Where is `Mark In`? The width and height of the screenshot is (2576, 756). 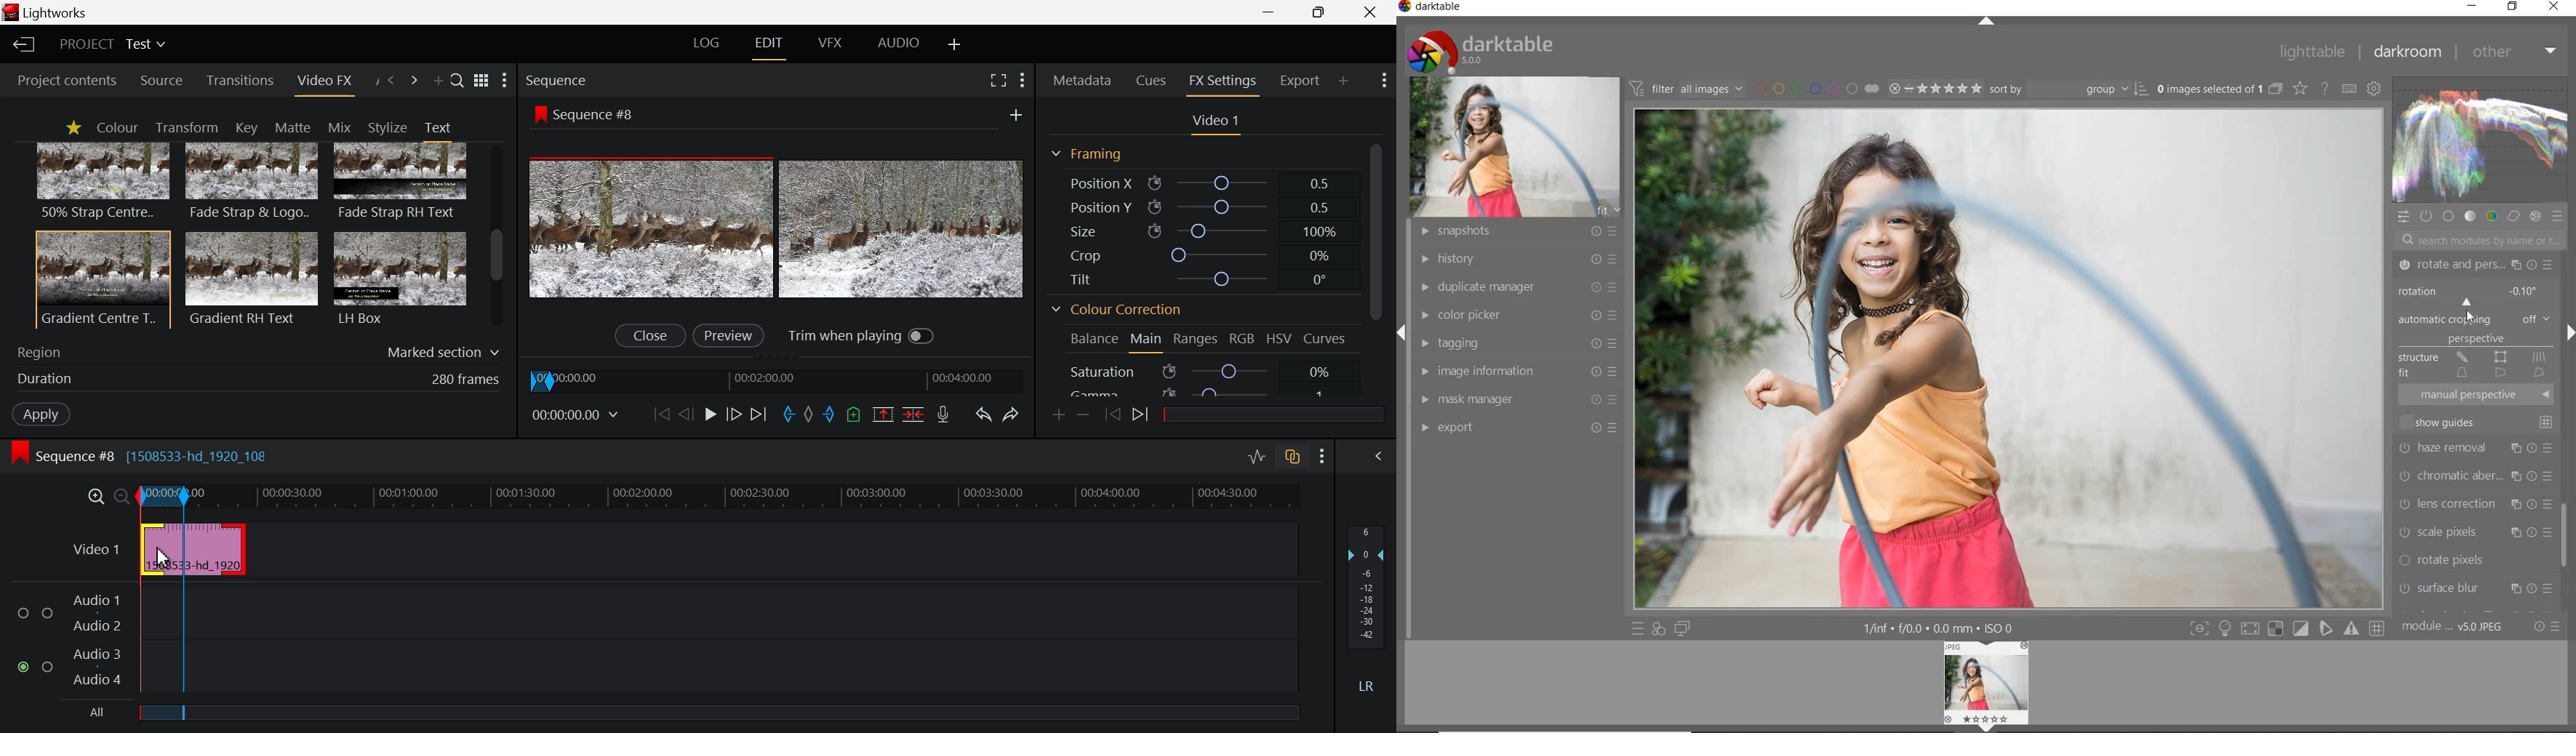
Mark In is located at coordinates (786, 413).